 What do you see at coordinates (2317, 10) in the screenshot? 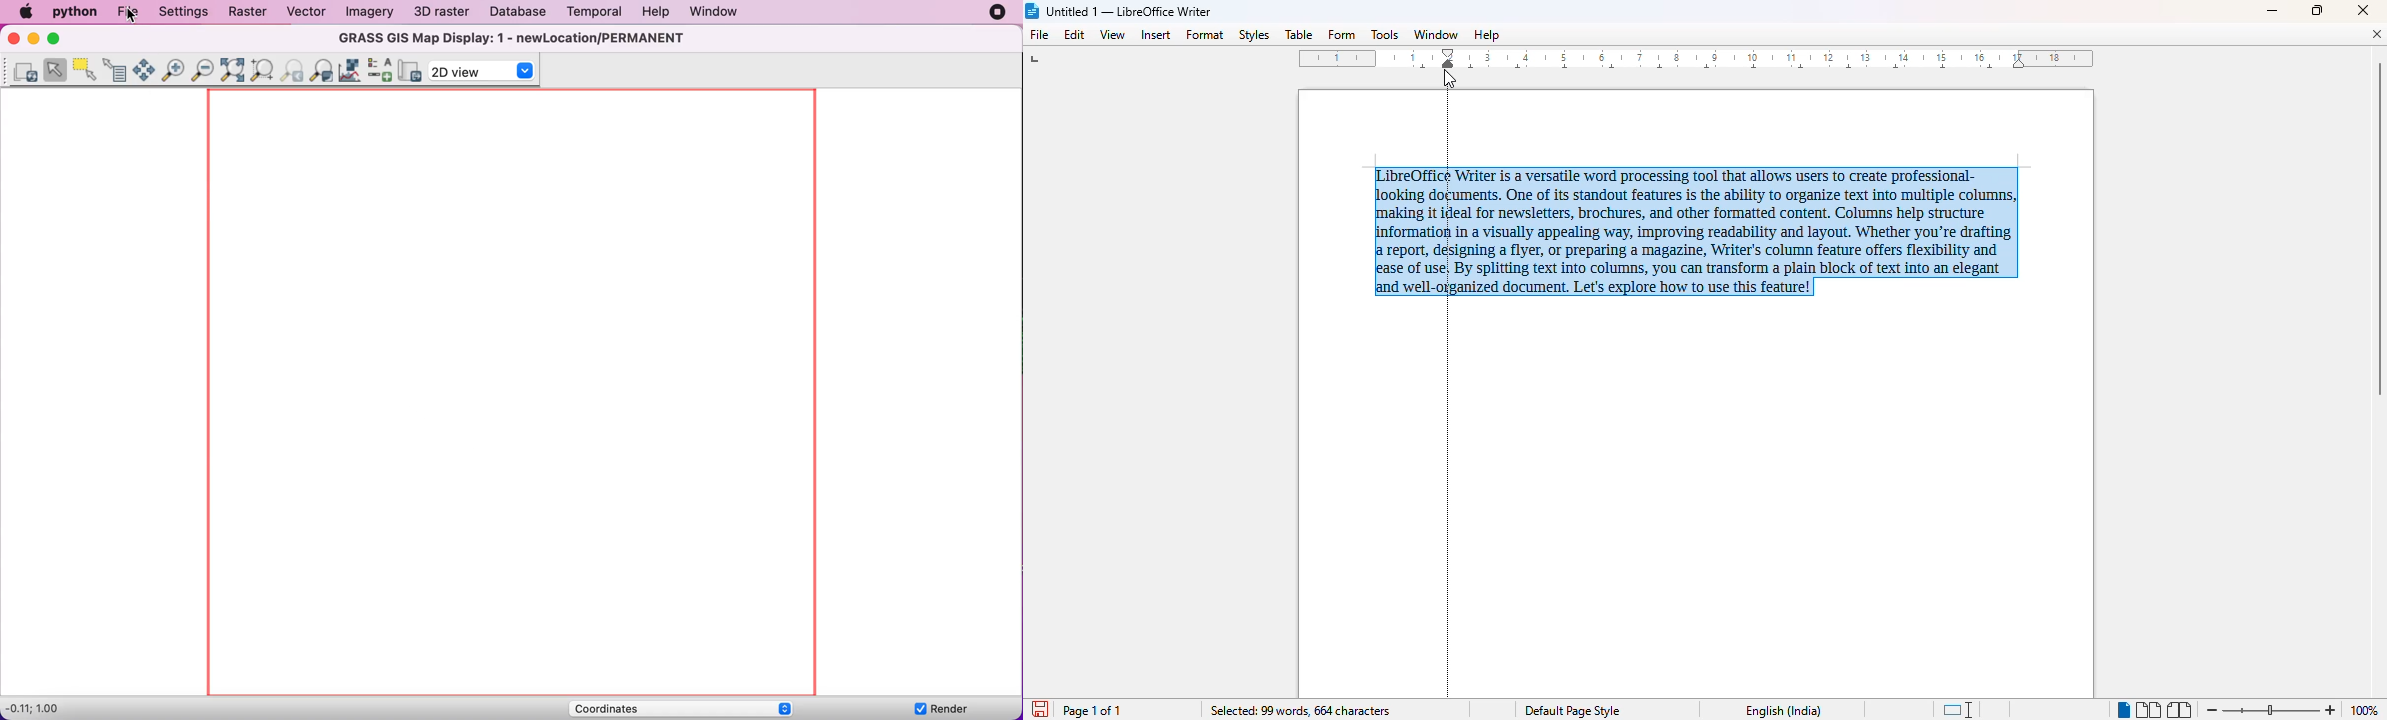
I see `maximize` at bounding box center [2317, 10].